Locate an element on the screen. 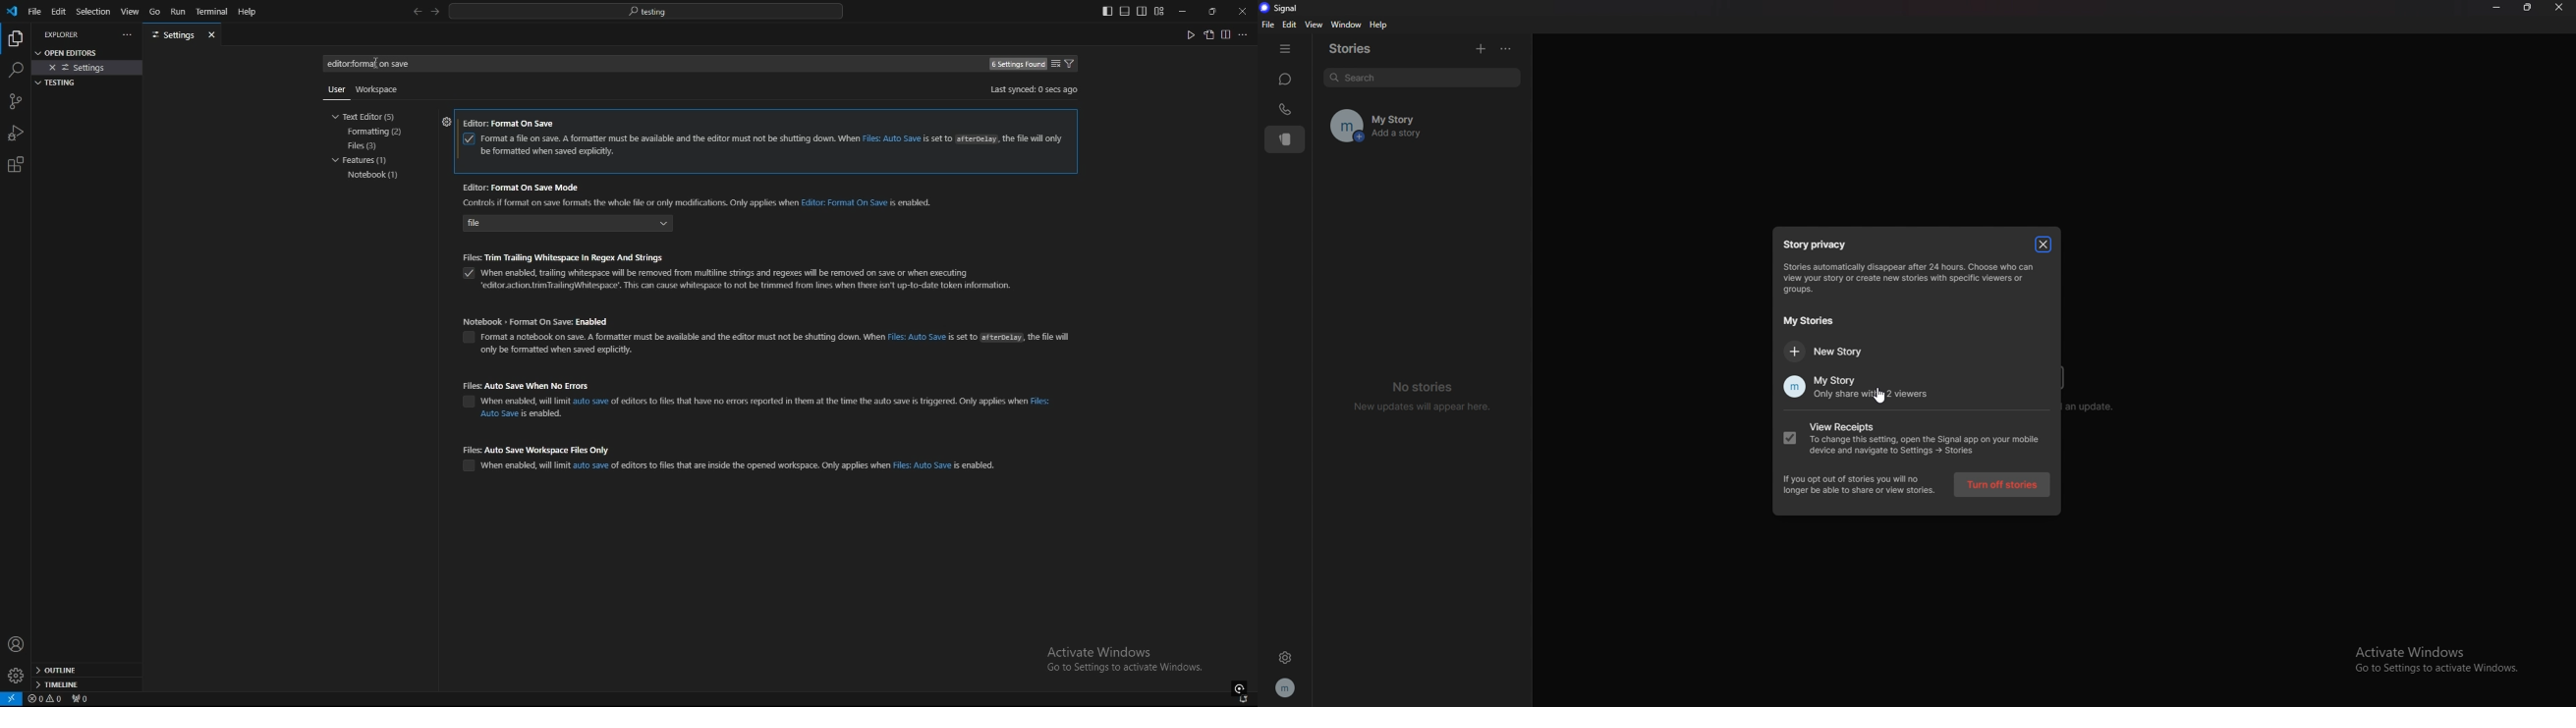  view receipits is located at coordinates (1886, 425).